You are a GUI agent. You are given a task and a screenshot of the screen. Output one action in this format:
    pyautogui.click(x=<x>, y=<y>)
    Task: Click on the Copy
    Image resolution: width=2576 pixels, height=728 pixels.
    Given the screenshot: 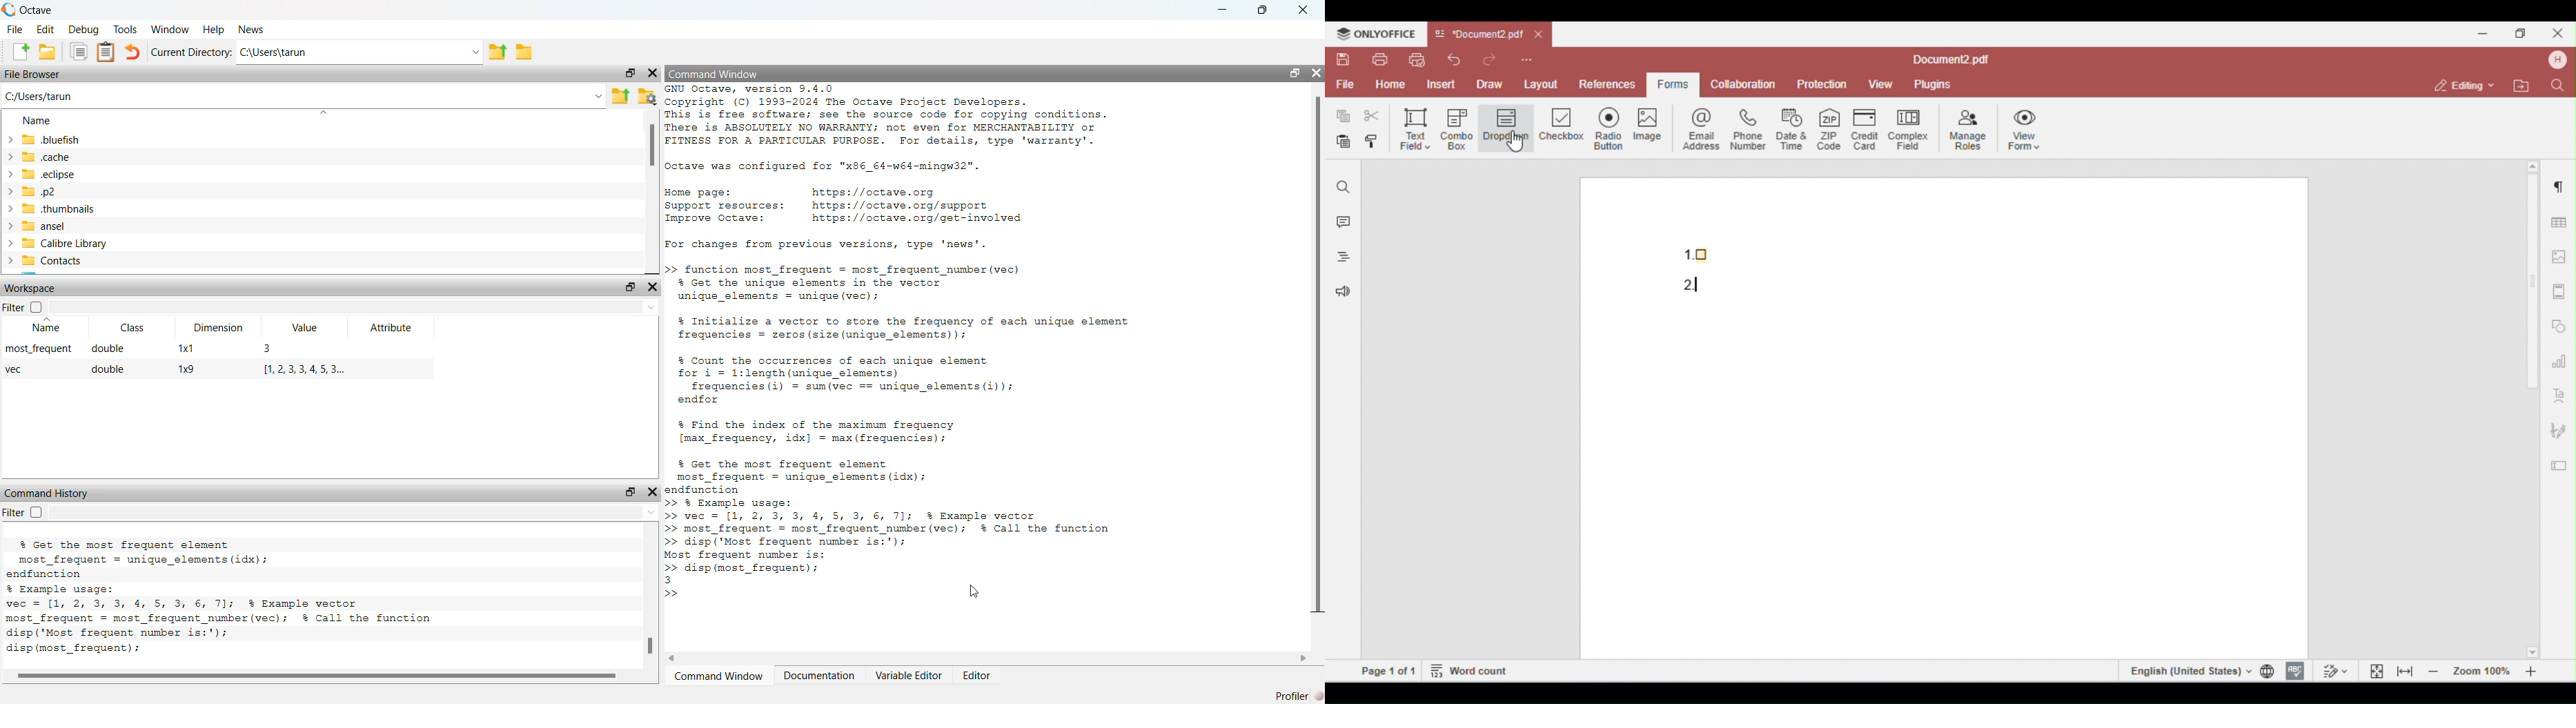 What is the action you would take?
    pyautogui.click(x=78, y=52)
    